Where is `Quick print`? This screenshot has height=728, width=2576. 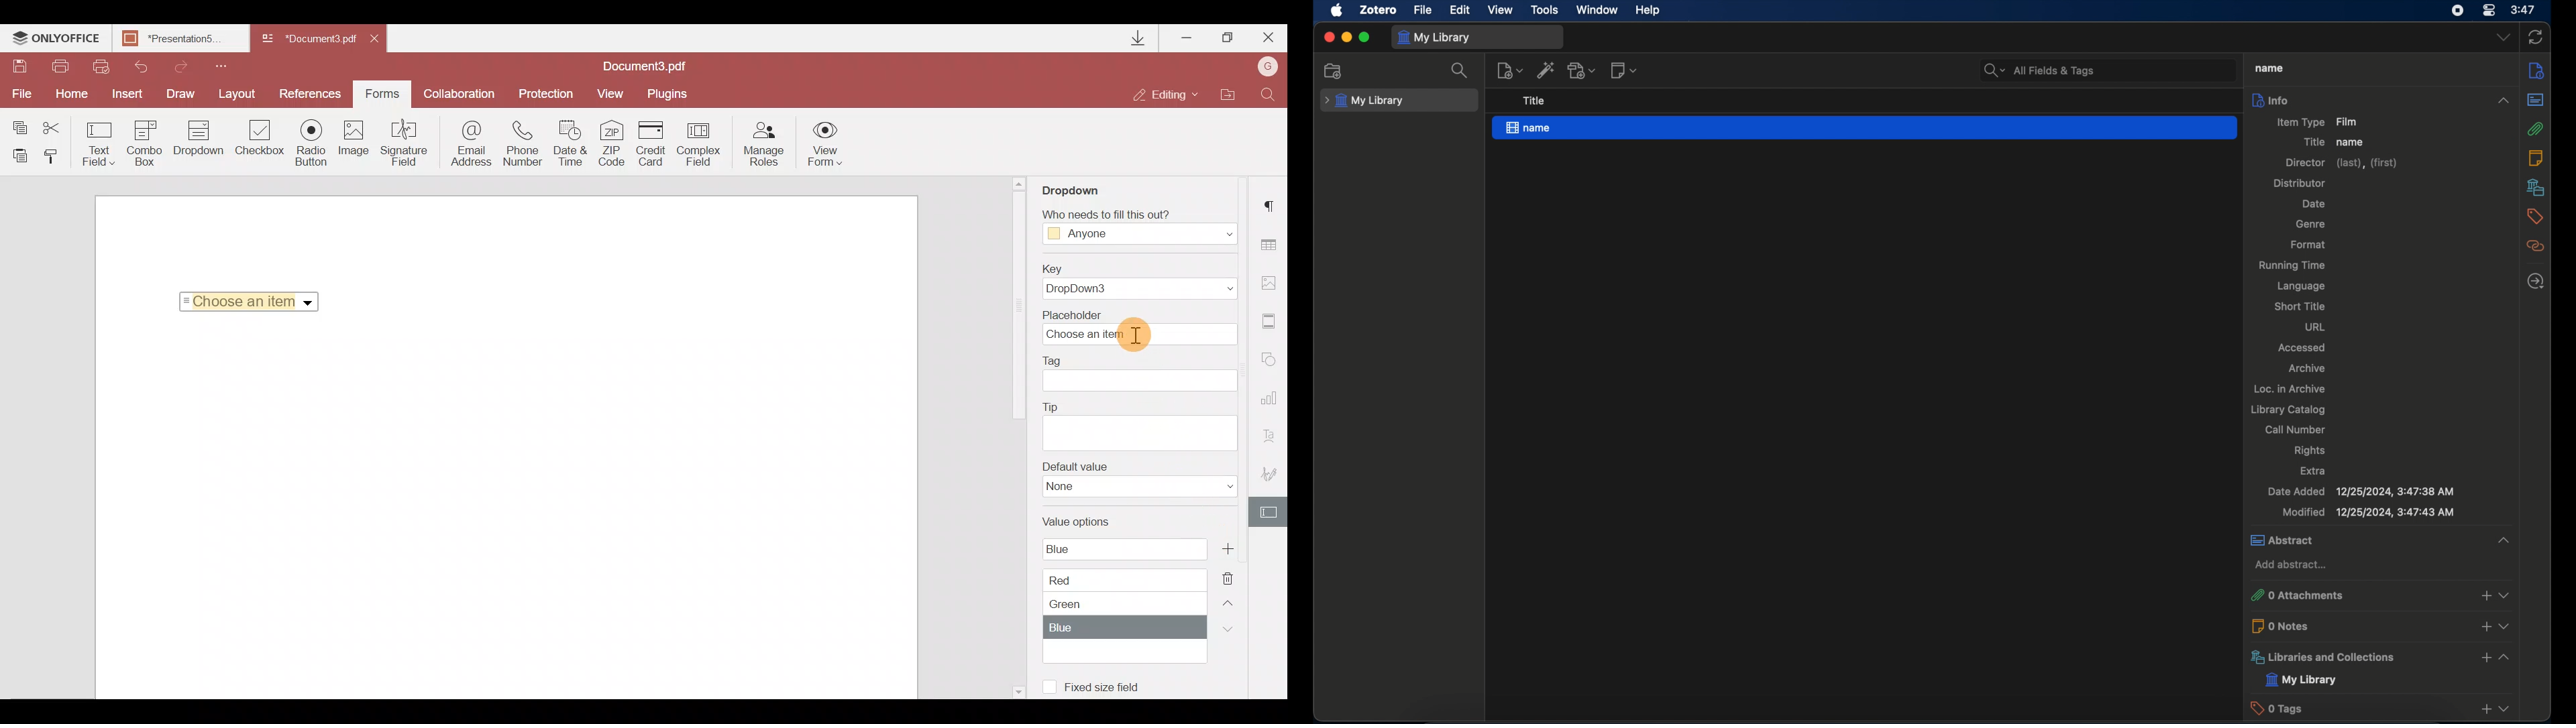
Quick print is located at coordinates (102, 66).